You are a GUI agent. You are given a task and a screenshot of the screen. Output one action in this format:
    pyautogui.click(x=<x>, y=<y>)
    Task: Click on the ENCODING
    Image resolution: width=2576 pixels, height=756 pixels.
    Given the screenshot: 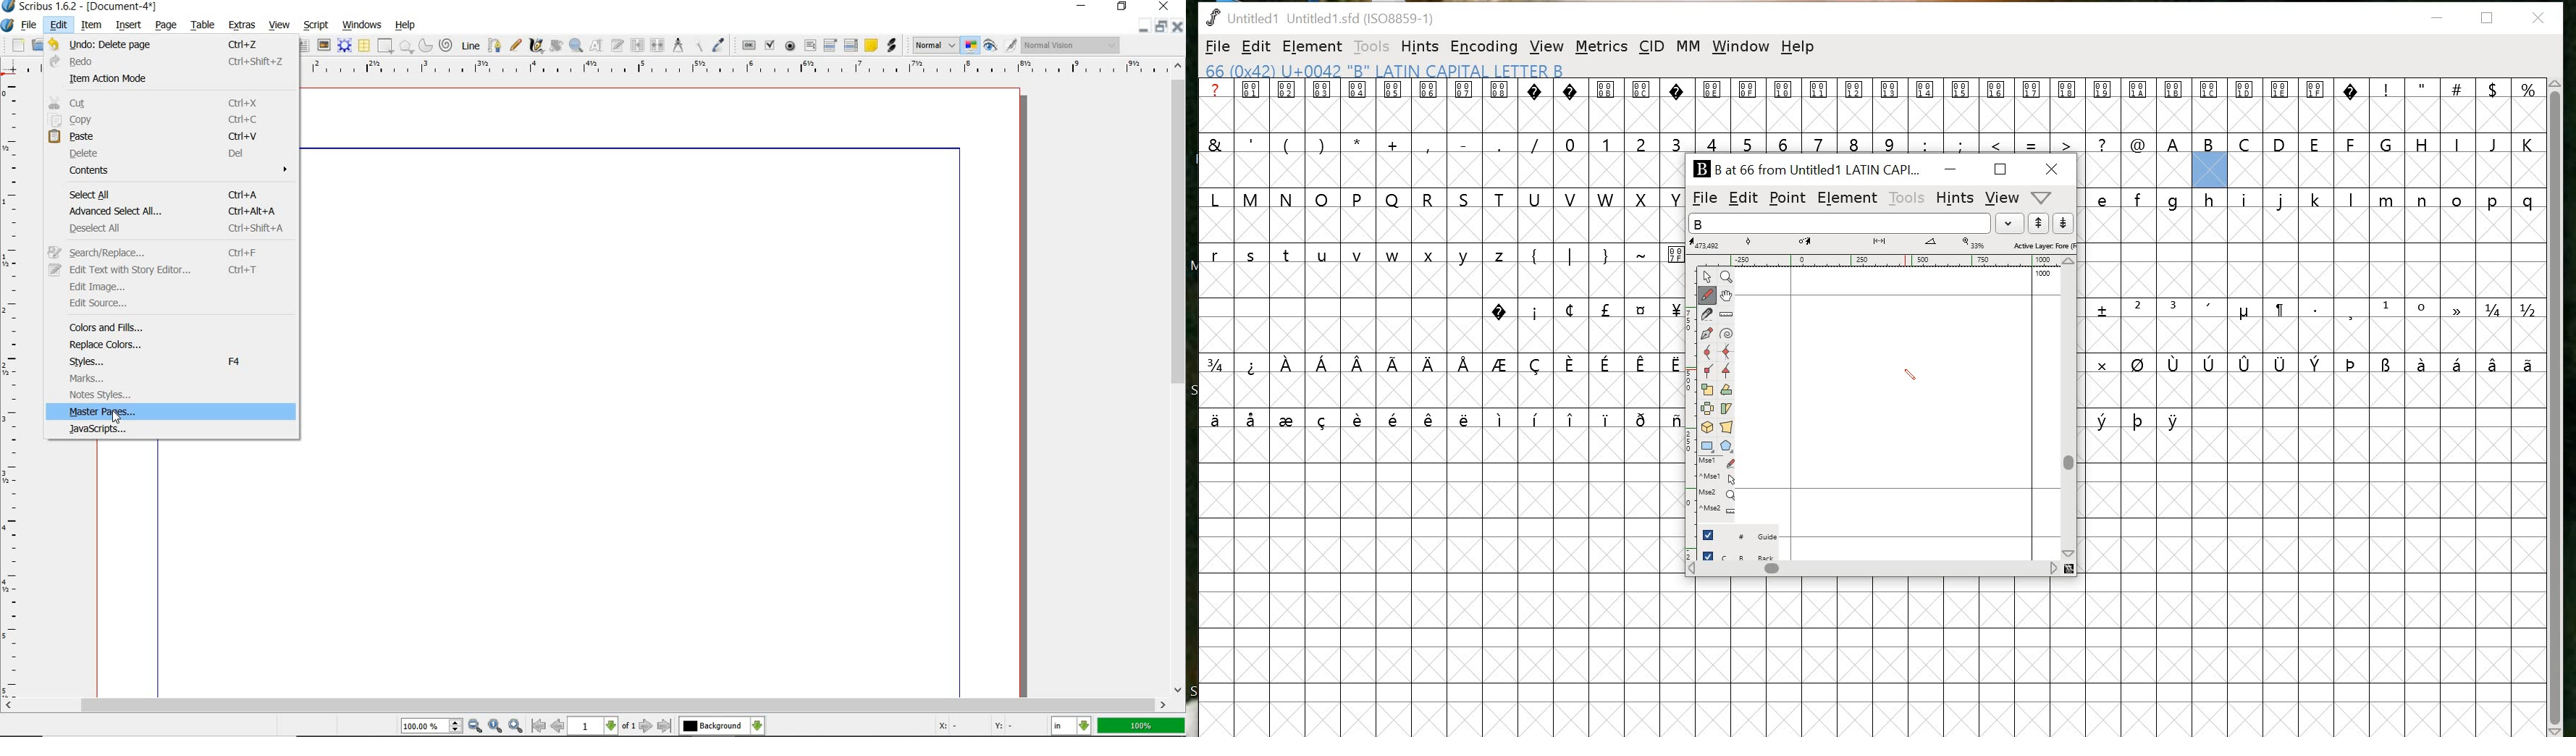 What is the action you would take?
    pyautogui.click(x=1484, y=46)
    